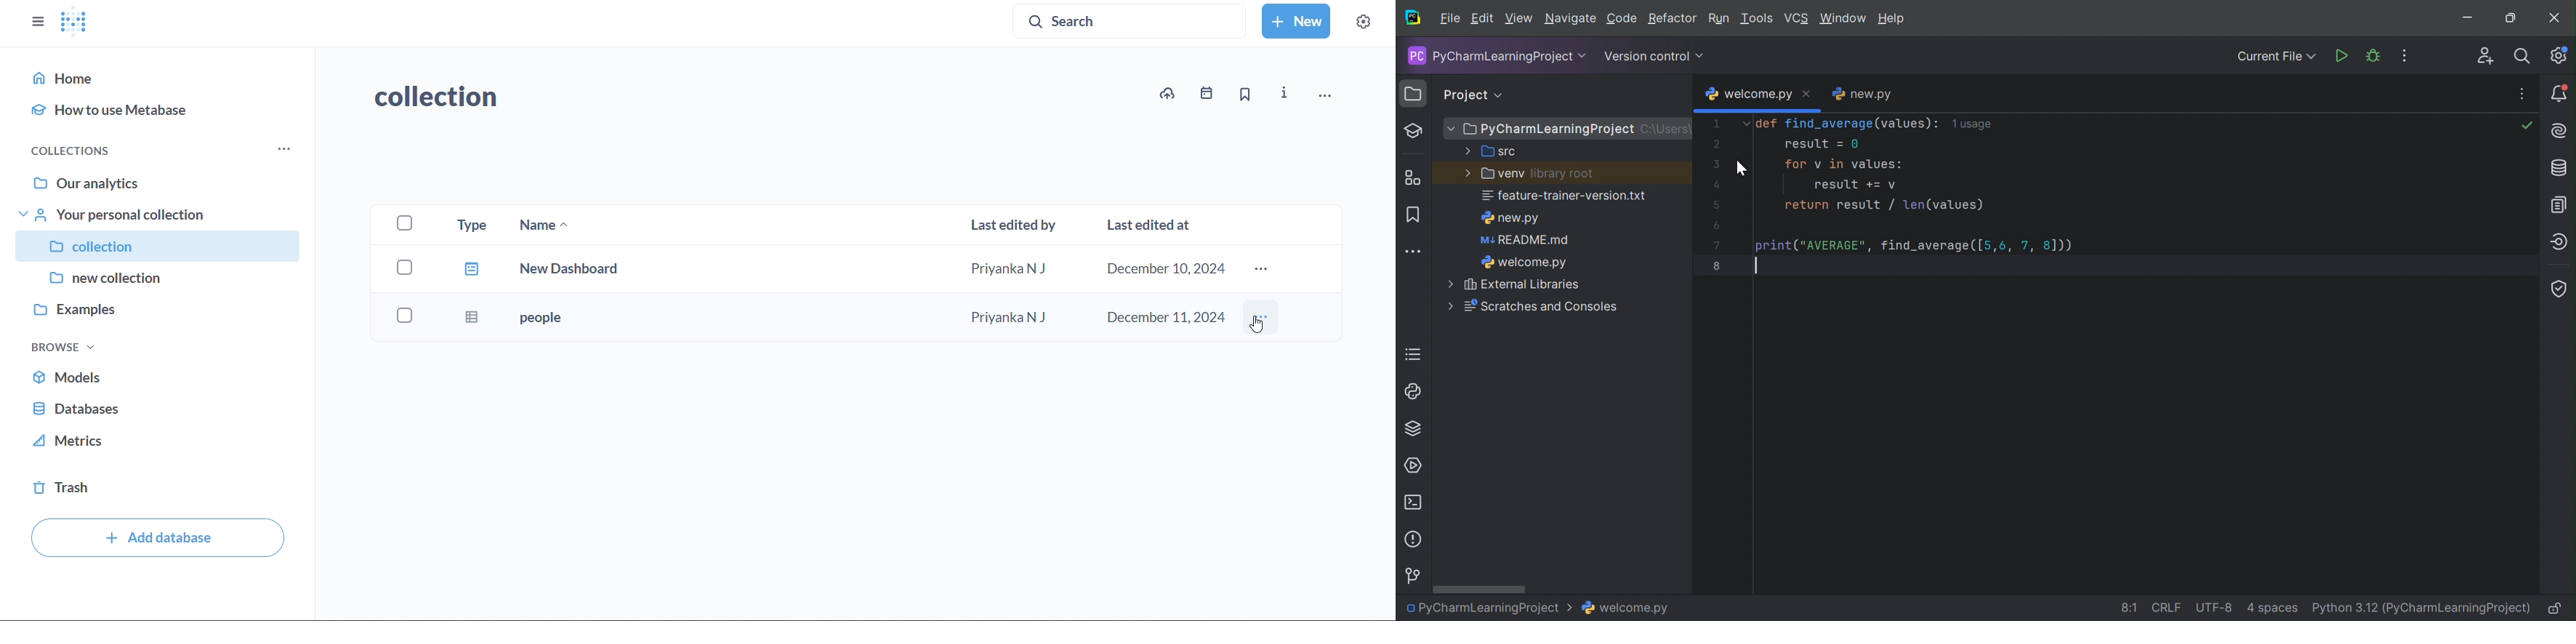 Image resolution: width=2576 pixels, height=644 pixels. Describe the element at coordinates (1413, 499) in the screenshot. I see `Terminal` at that location.